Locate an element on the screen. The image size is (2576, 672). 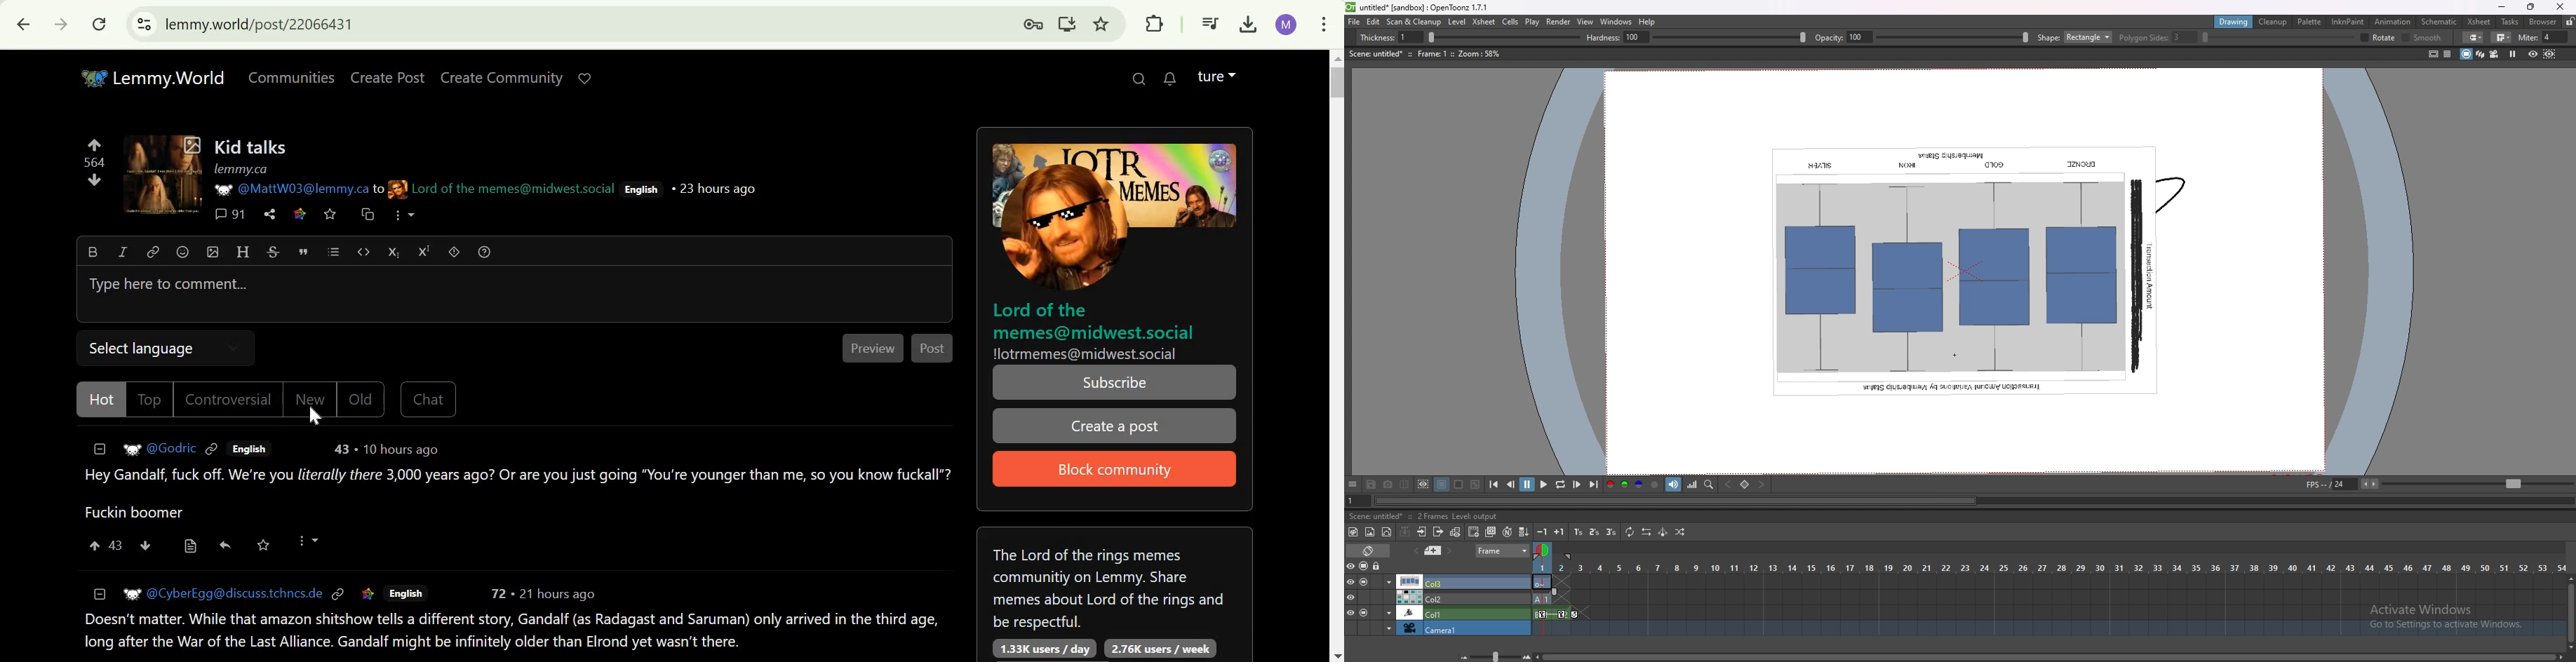
animation player is located at coordinates (1973, 500).